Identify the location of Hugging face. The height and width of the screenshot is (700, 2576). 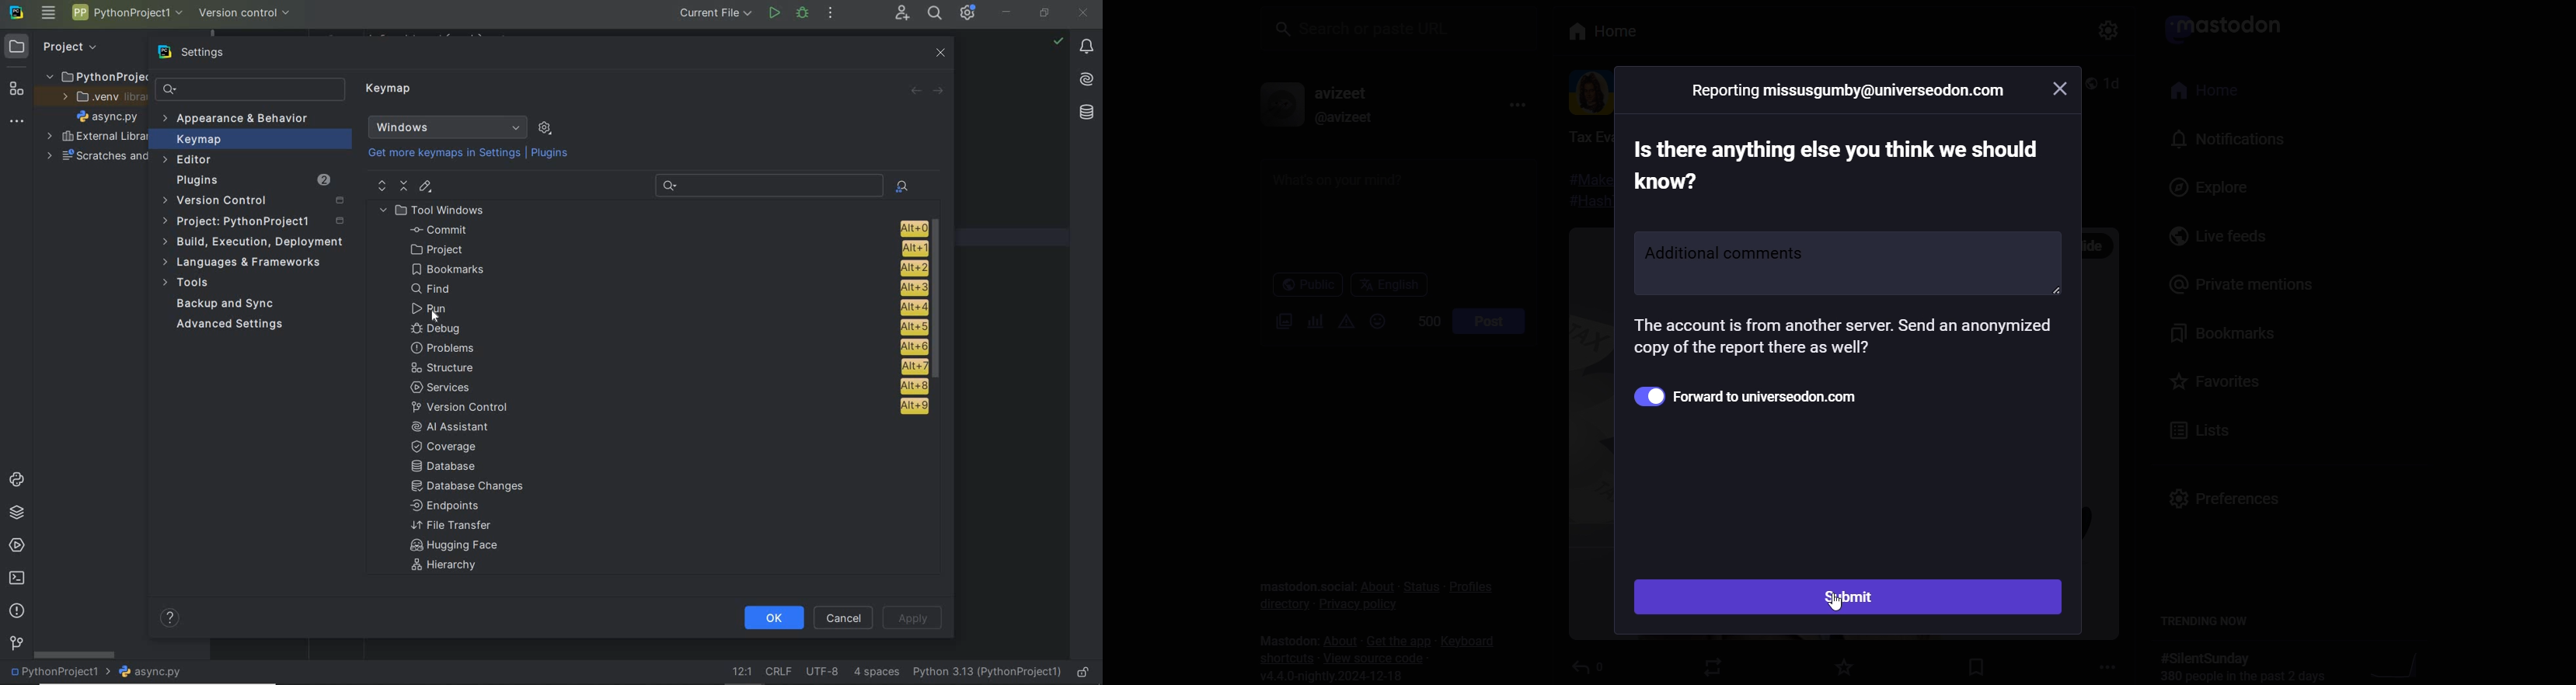
(450, 547).